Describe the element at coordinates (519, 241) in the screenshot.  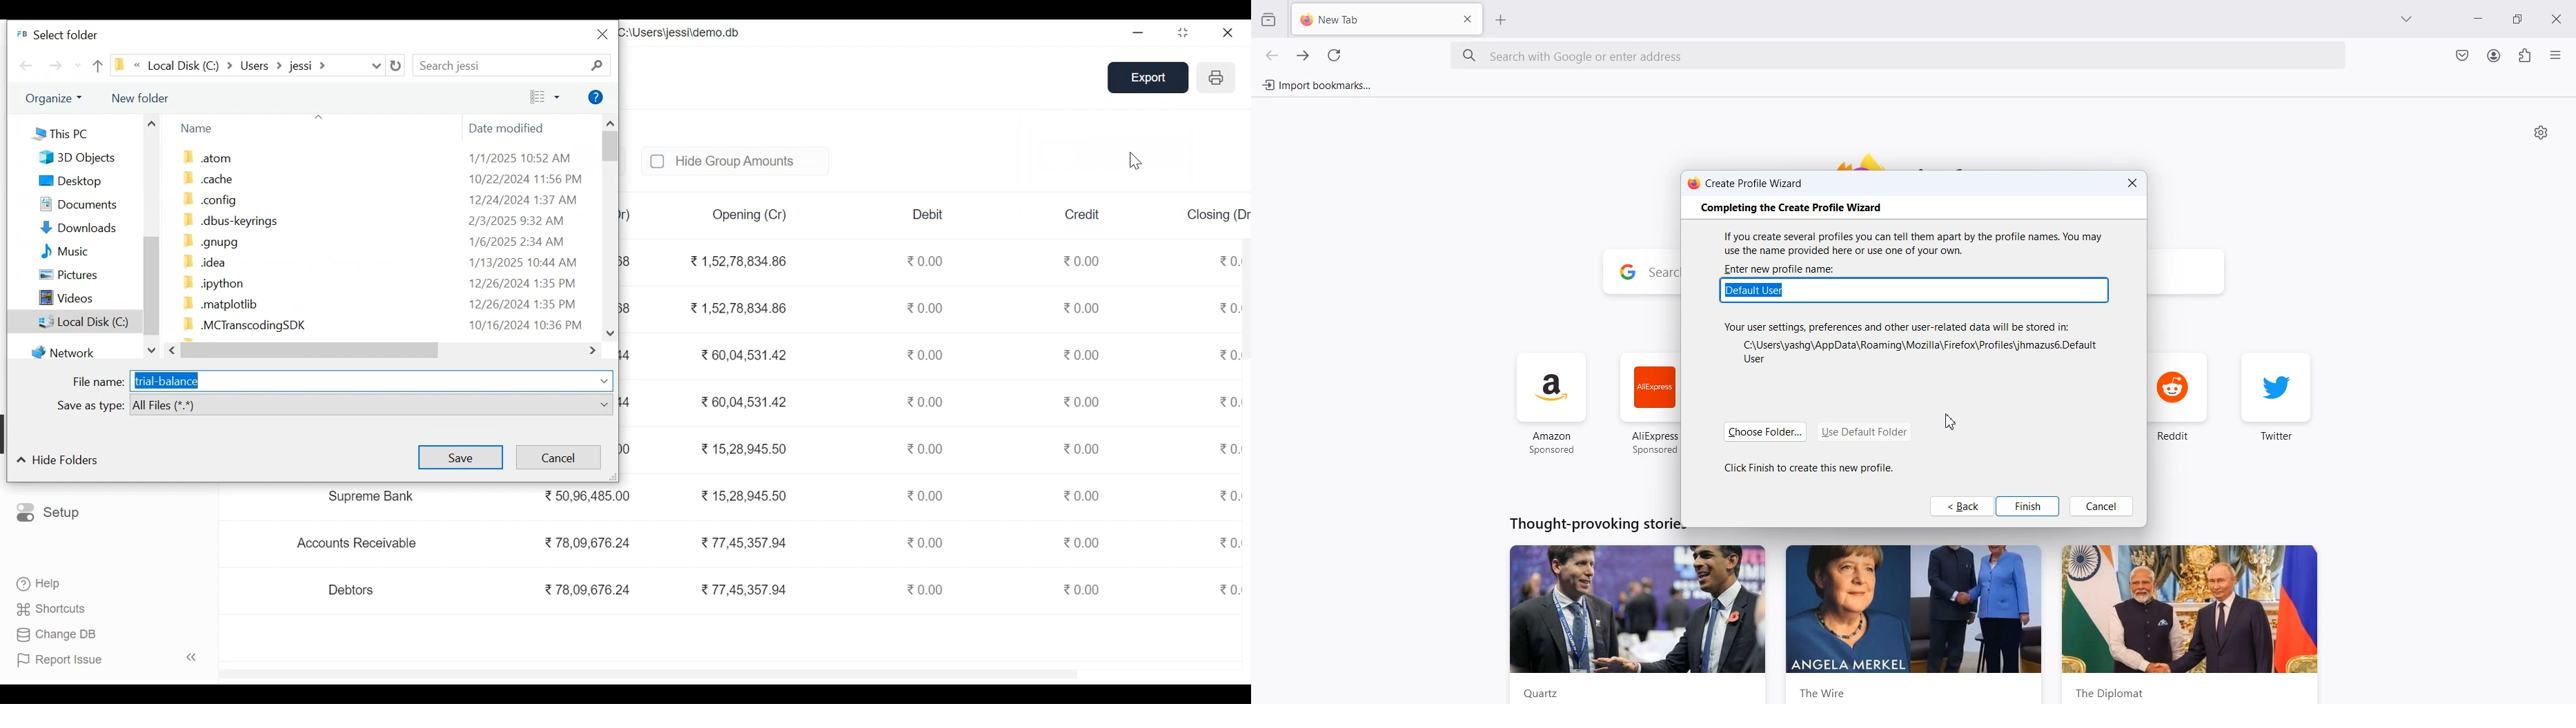
I see `1/6/2025 2:34 AM` at that location.